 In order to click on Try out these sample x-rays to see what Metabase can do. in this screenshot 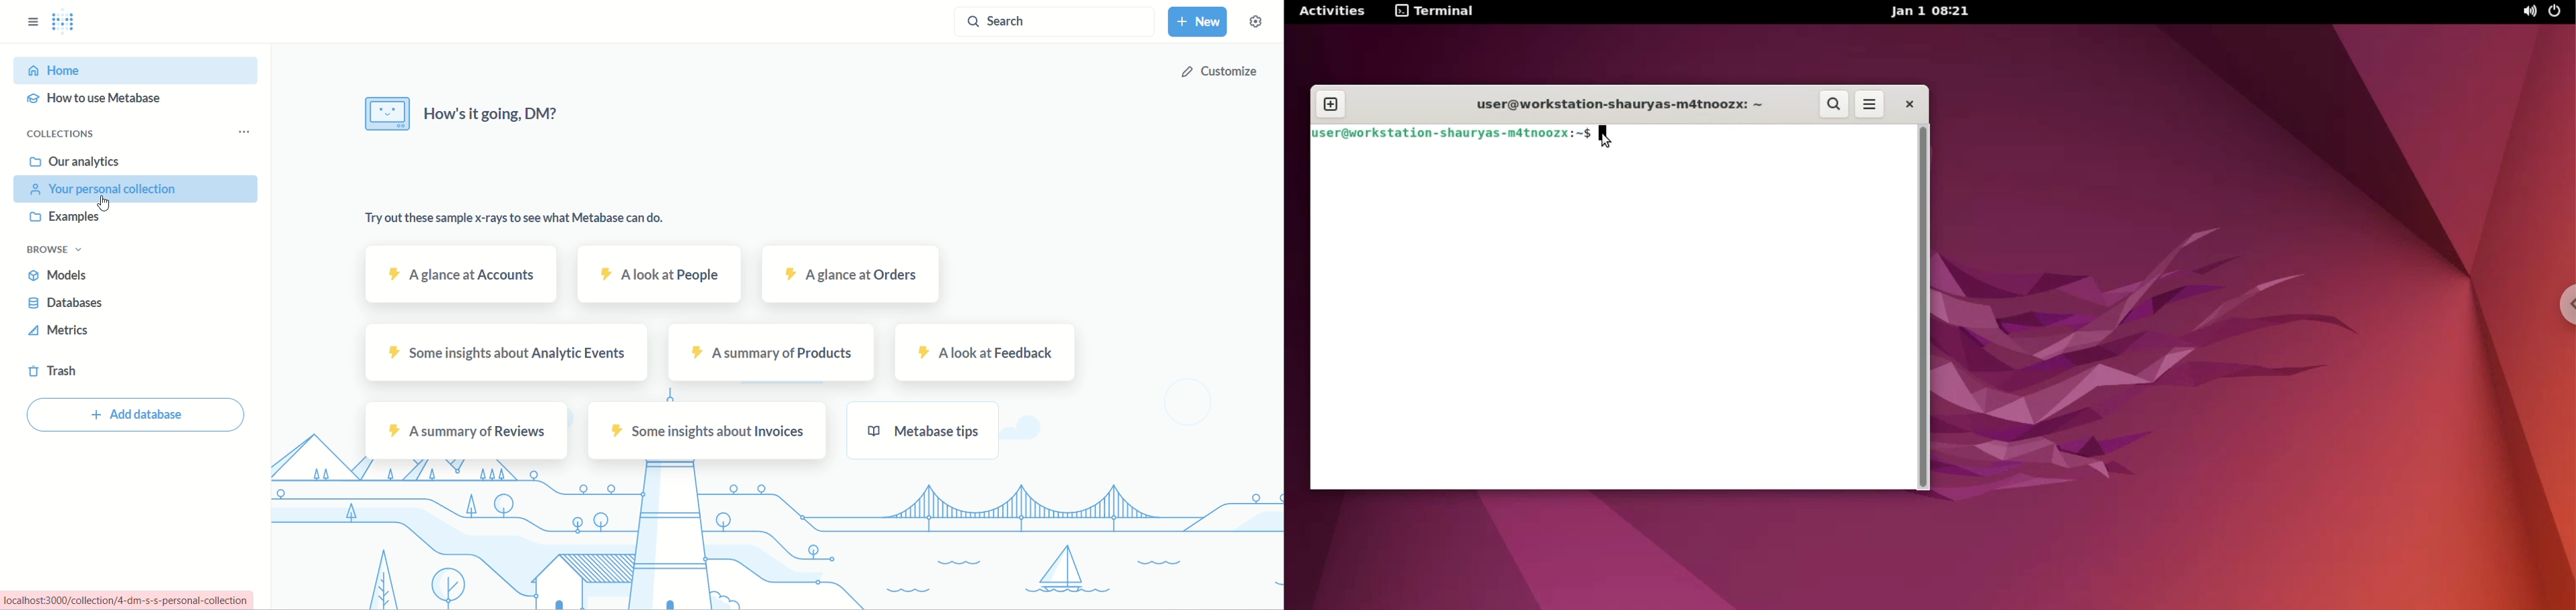, I will do `click(508, 219)`.